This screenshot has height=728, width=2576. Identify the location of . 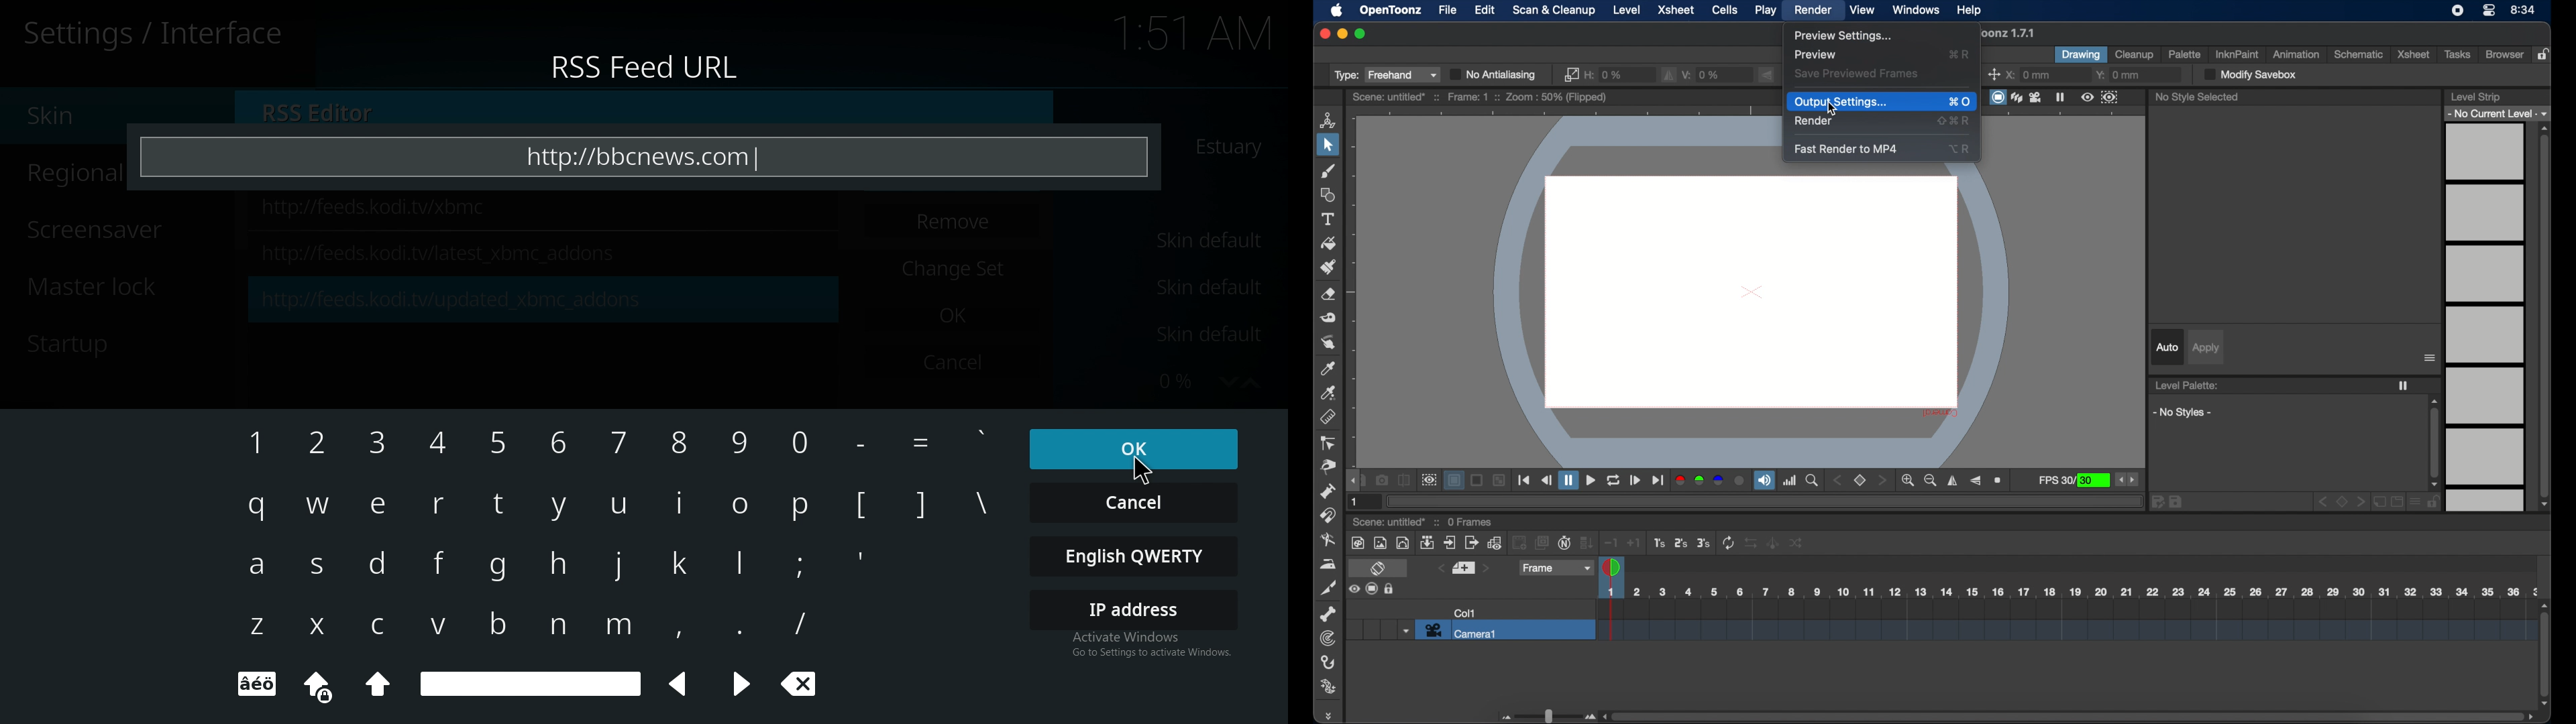
(2400, 501).